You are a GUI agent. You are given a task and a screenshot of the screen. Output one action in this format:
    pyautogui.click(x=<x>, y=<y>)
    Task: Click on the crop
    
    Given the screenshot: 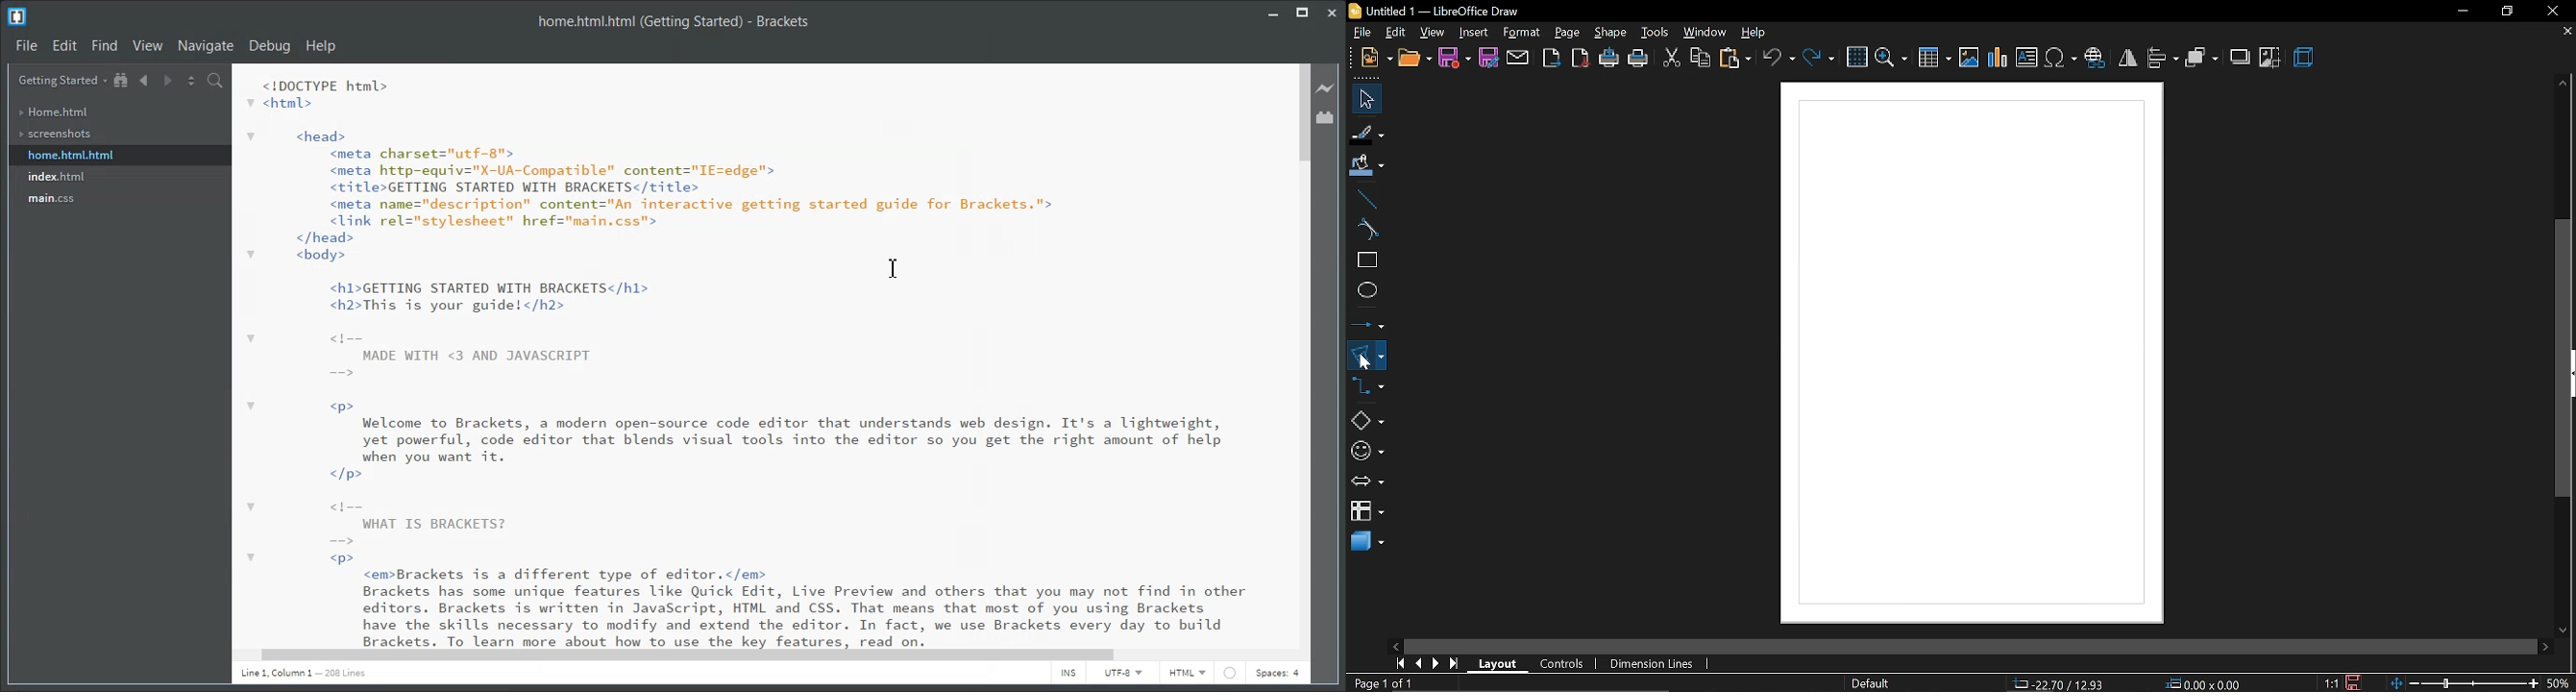 What is the action you would take?
    pyautogui.click(x=2269, y=58)
    